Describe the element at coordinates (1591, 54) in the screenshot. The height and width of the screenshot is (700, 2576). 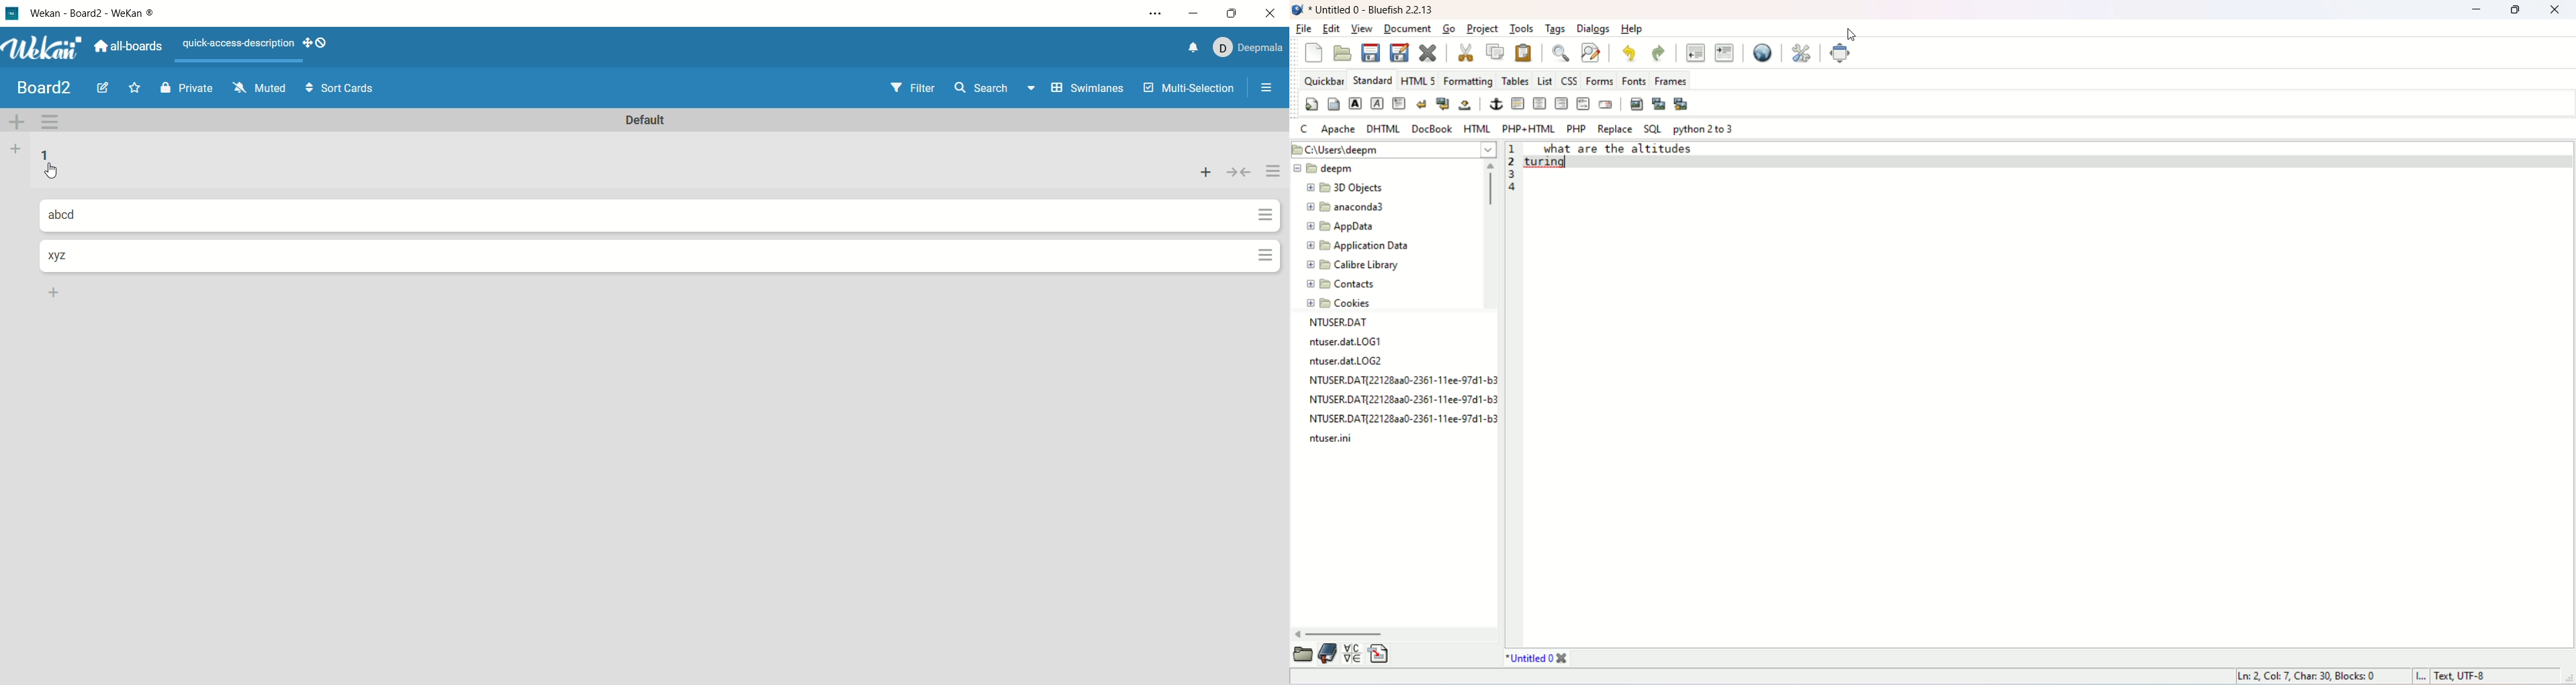
I see `advance find and replace` at that location.